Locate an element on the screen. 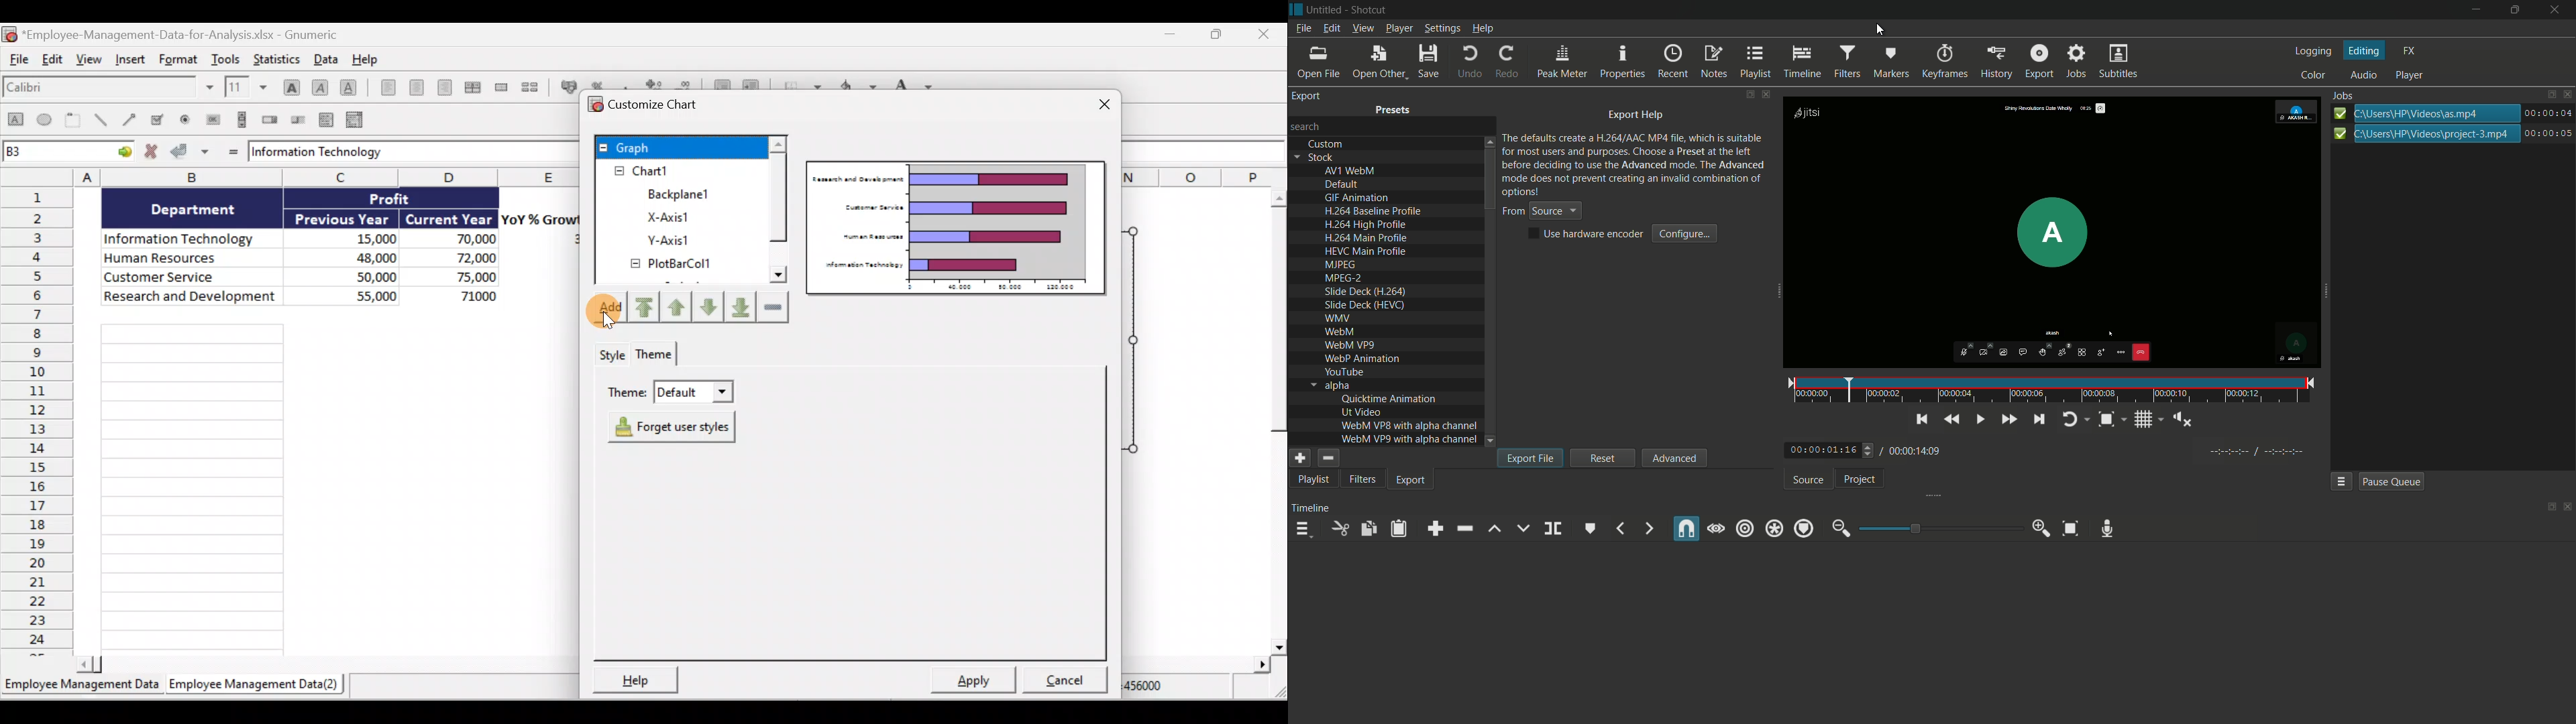 The image size is (2576, 728). Cell name B3 is located at coordinates (54, 153).